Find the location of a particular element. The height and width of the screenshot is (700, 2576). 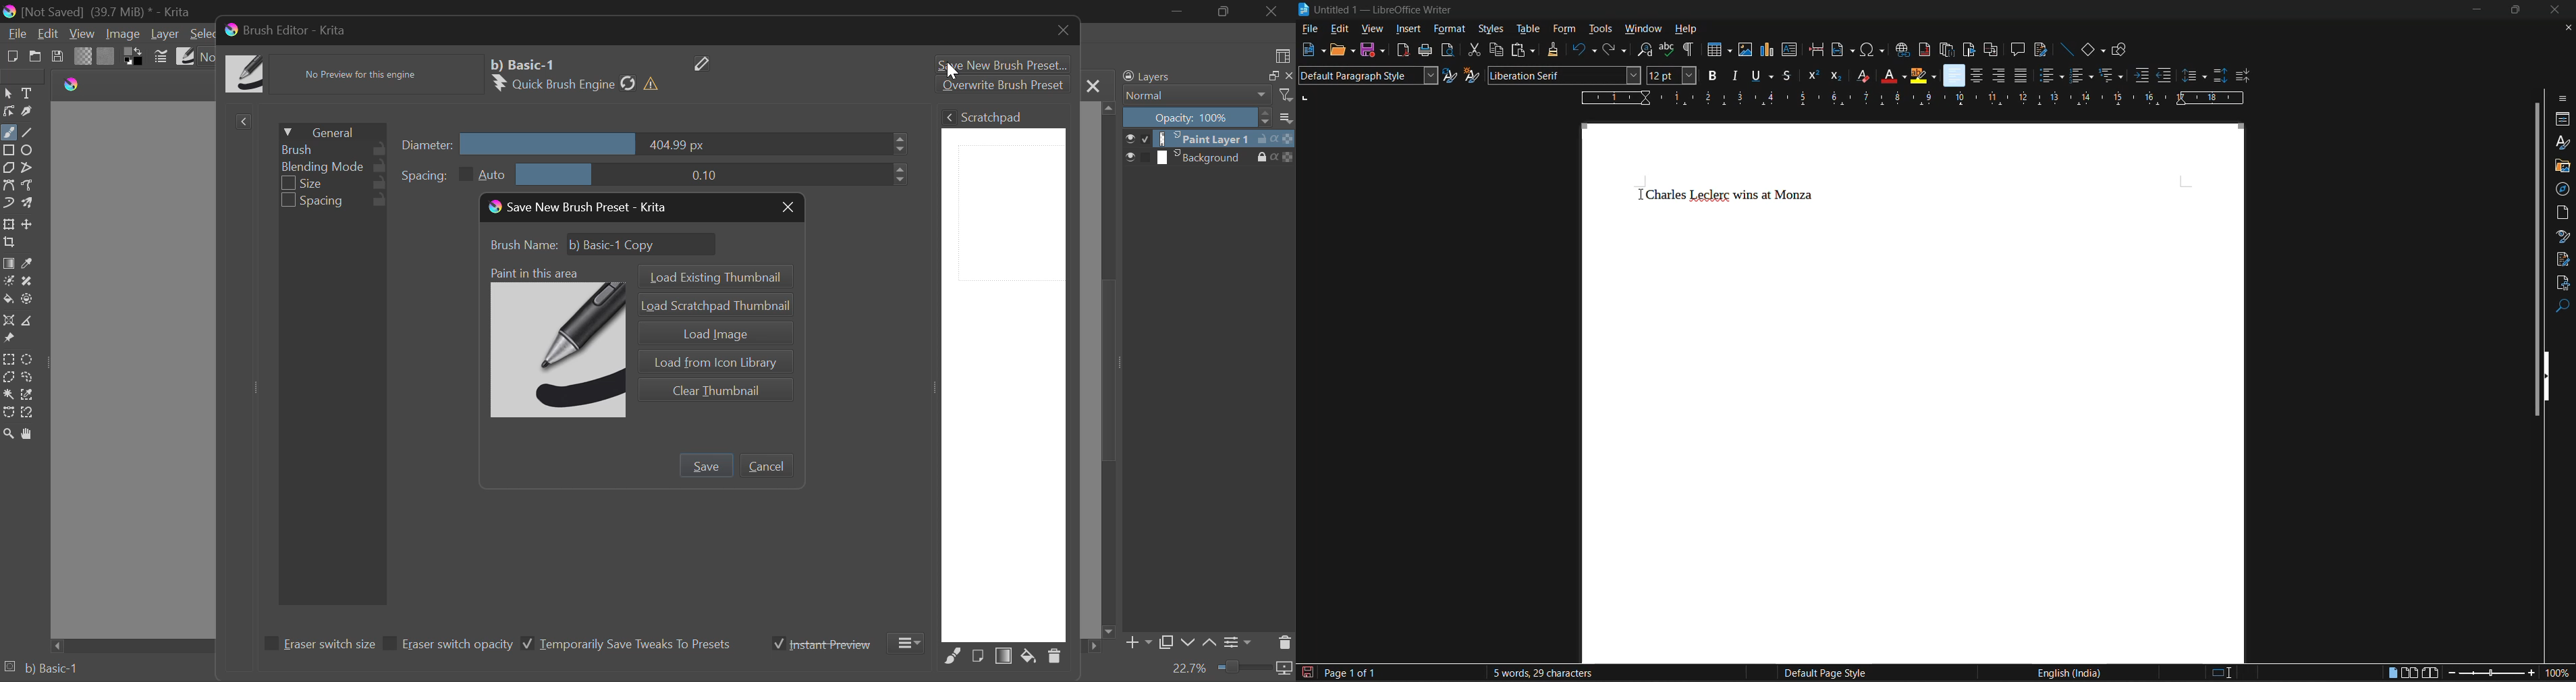

increase indent is located at coordinates (2143, 75).